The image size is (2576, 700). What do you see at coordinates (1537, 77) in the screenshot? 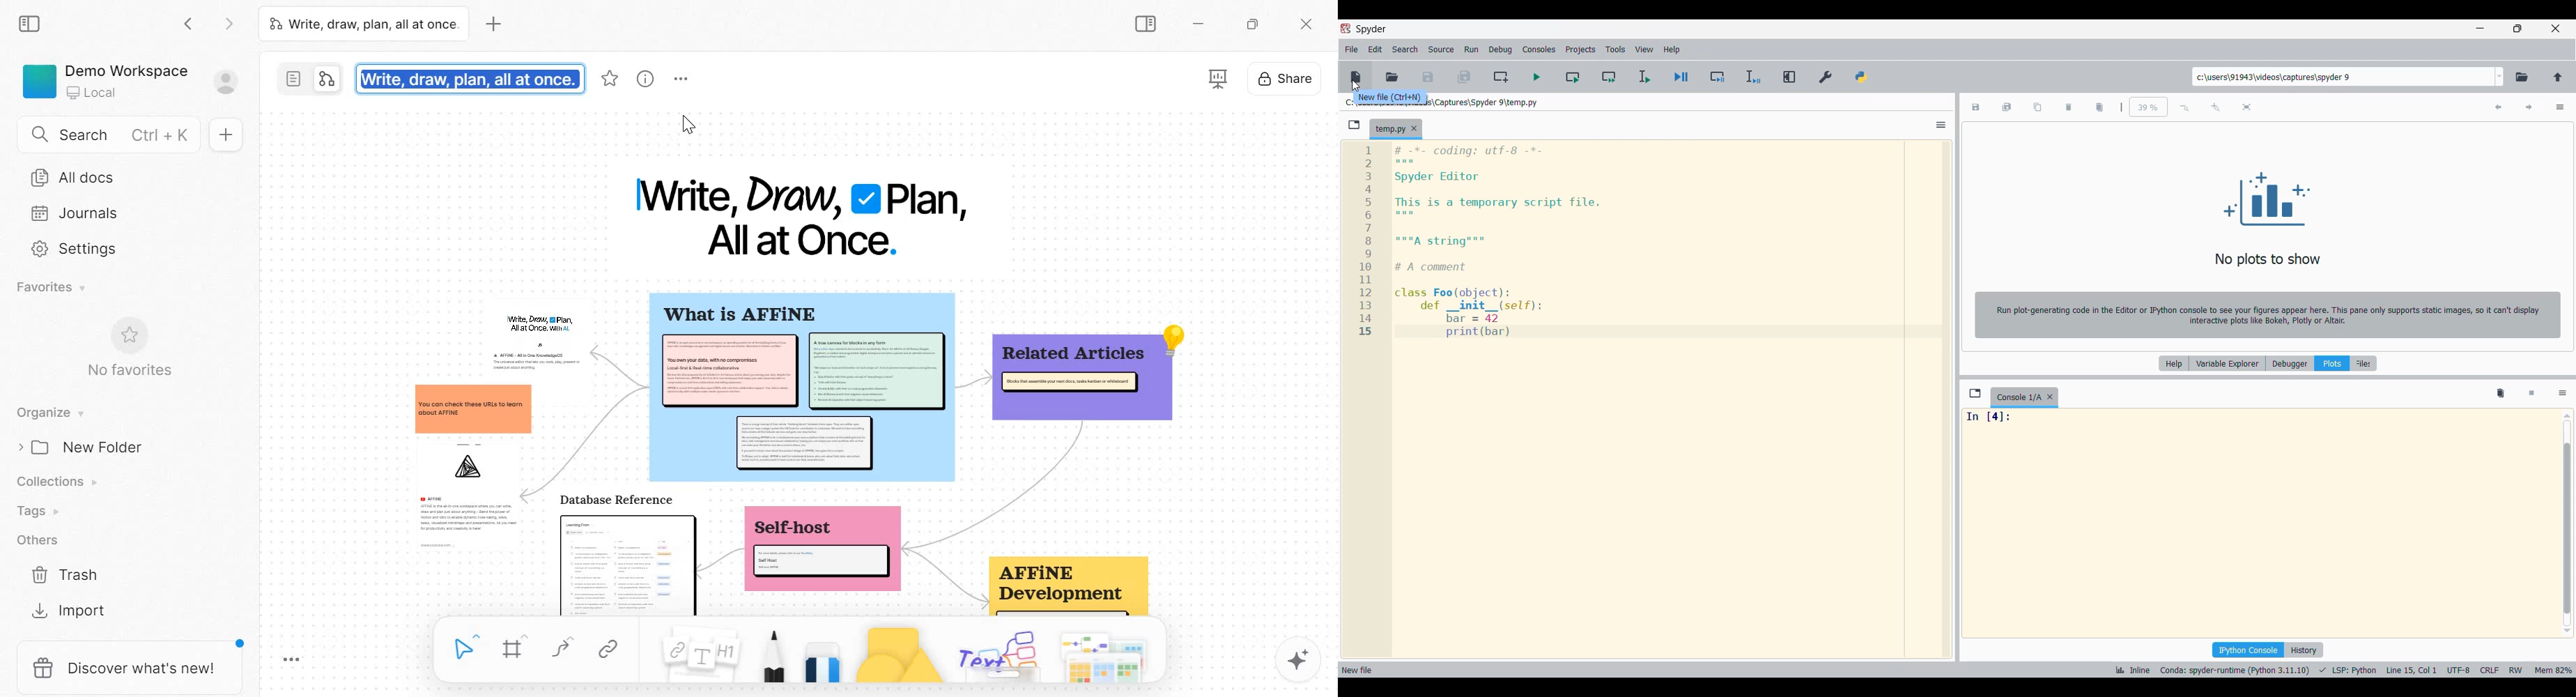
I see `Run cell` at bounding box center [1537, 77].